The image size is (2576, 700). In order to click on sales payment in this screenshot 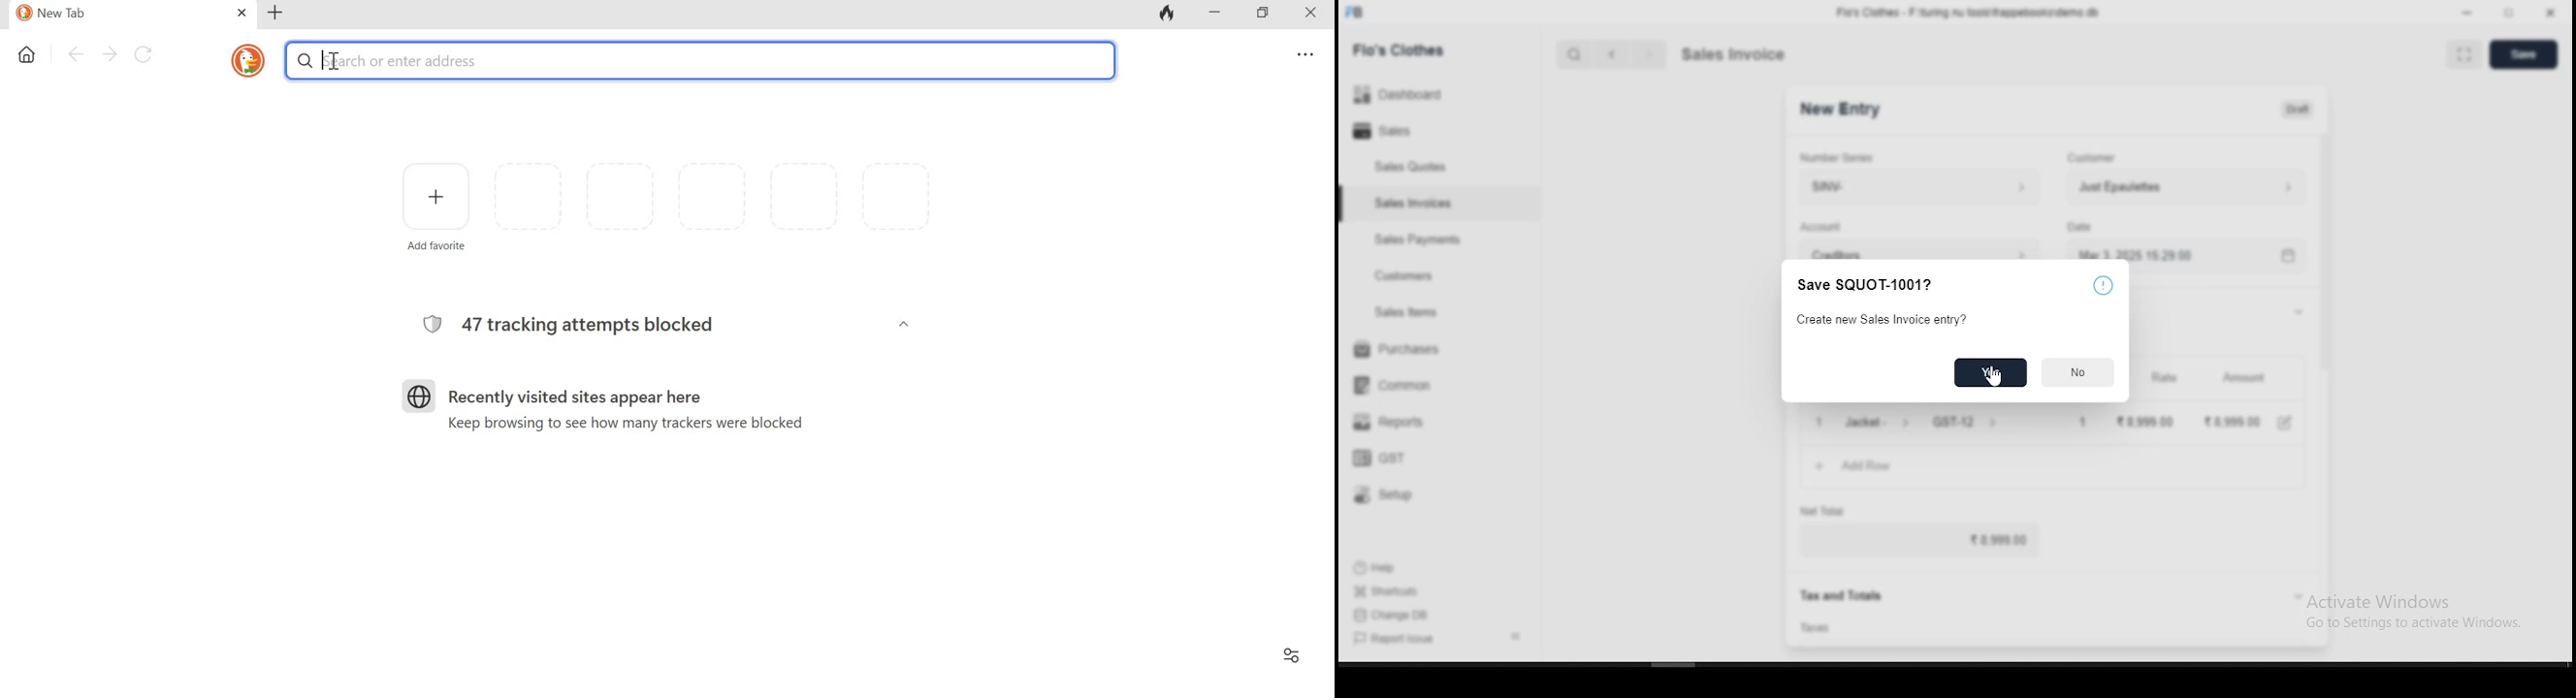, I will do `click(1413, 239)`.